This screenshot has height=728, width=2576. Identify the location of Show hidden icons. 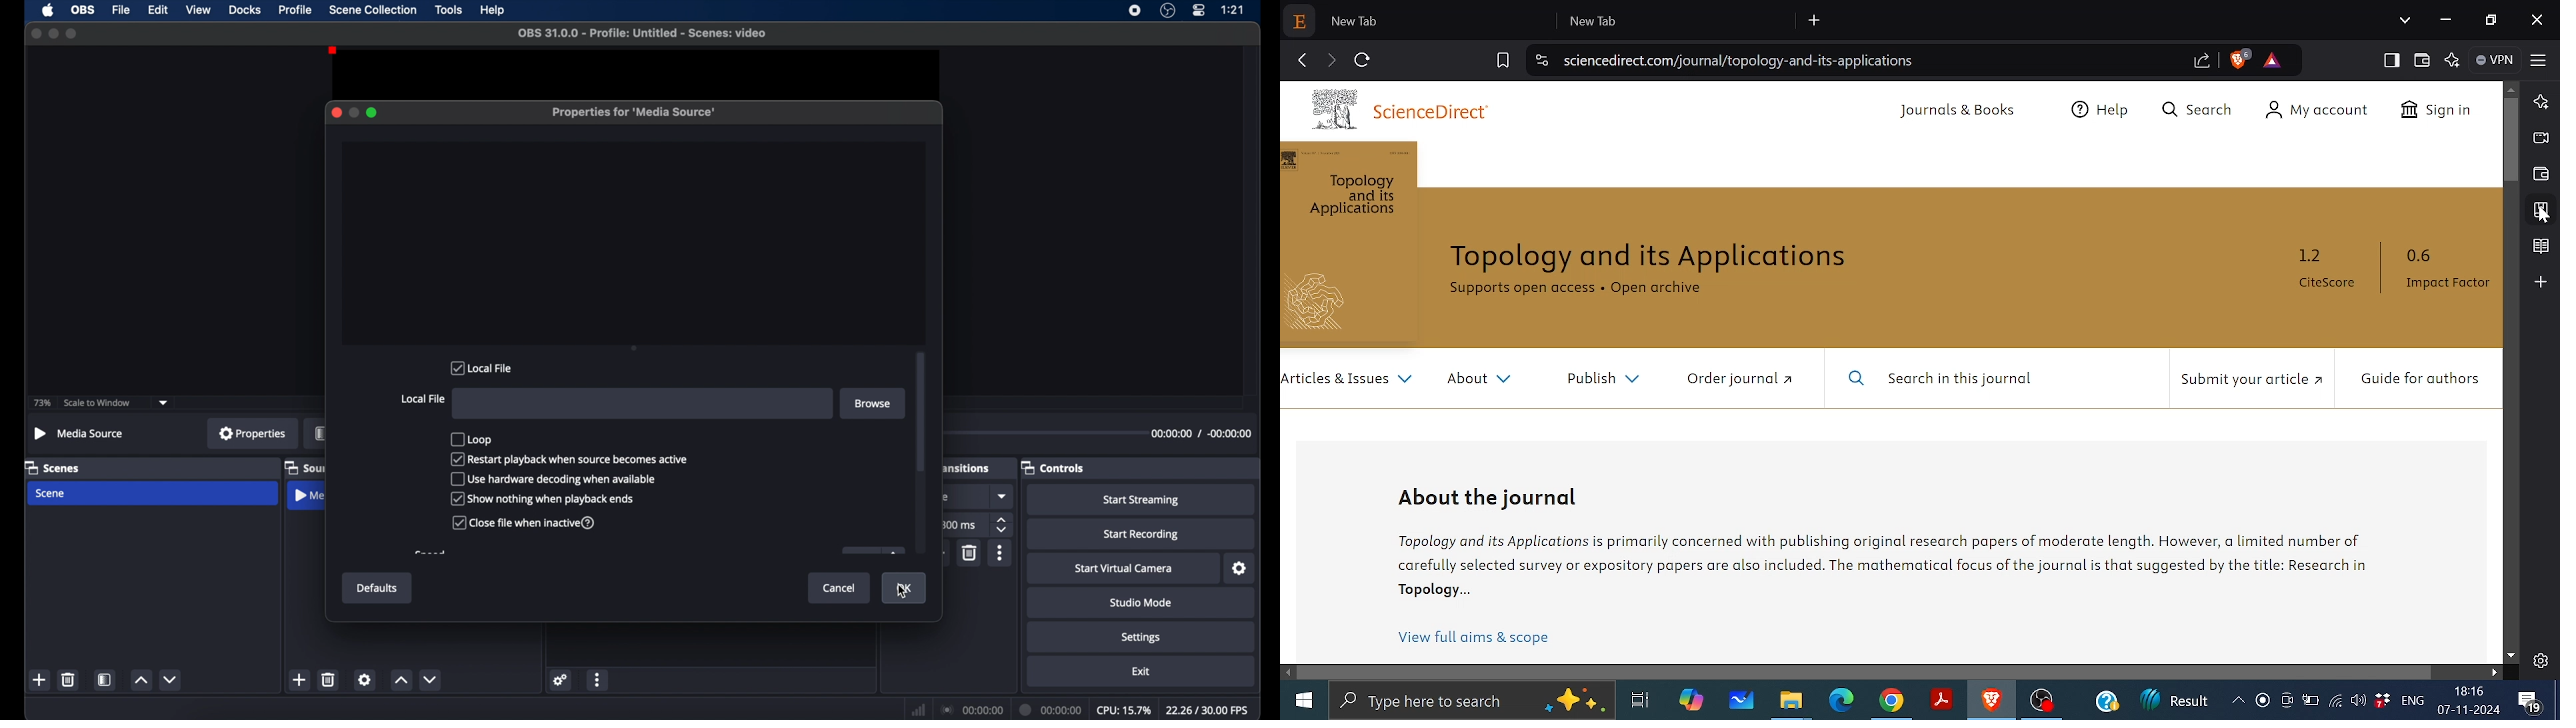
(2237, 700).